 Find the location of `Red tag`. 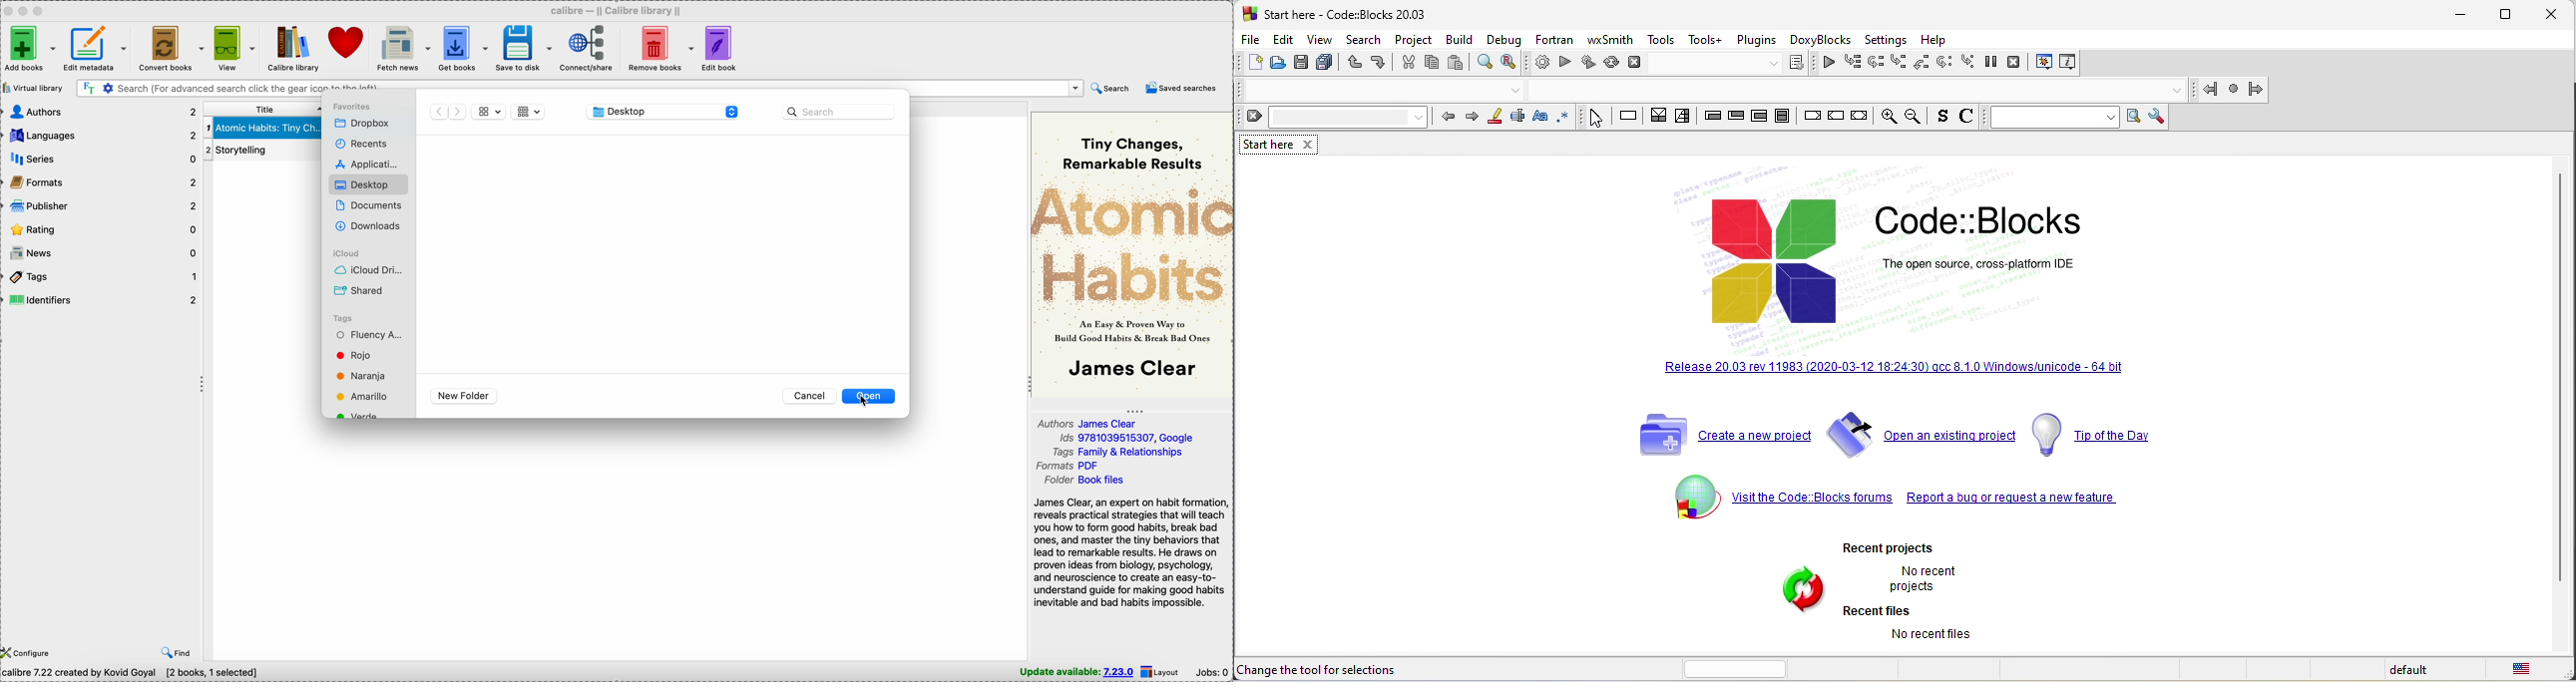

Red tag is located at coordinates (354, 356).